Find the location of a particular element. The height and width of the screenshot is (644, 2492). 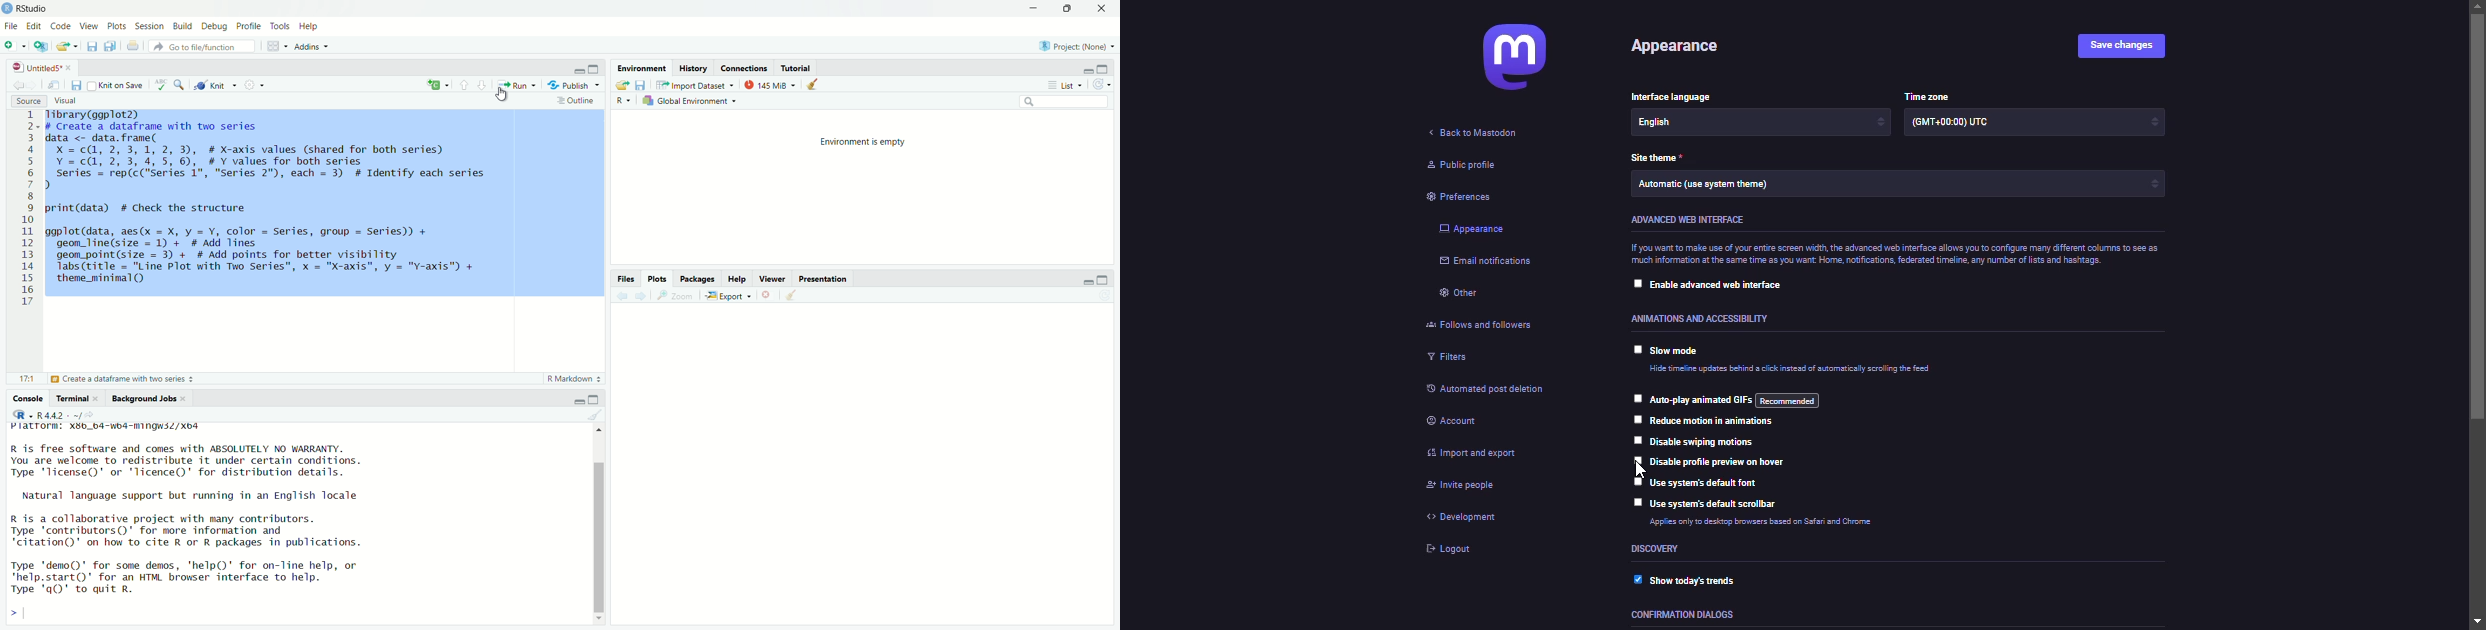

Knit on save is located at coordinates (117, 86).